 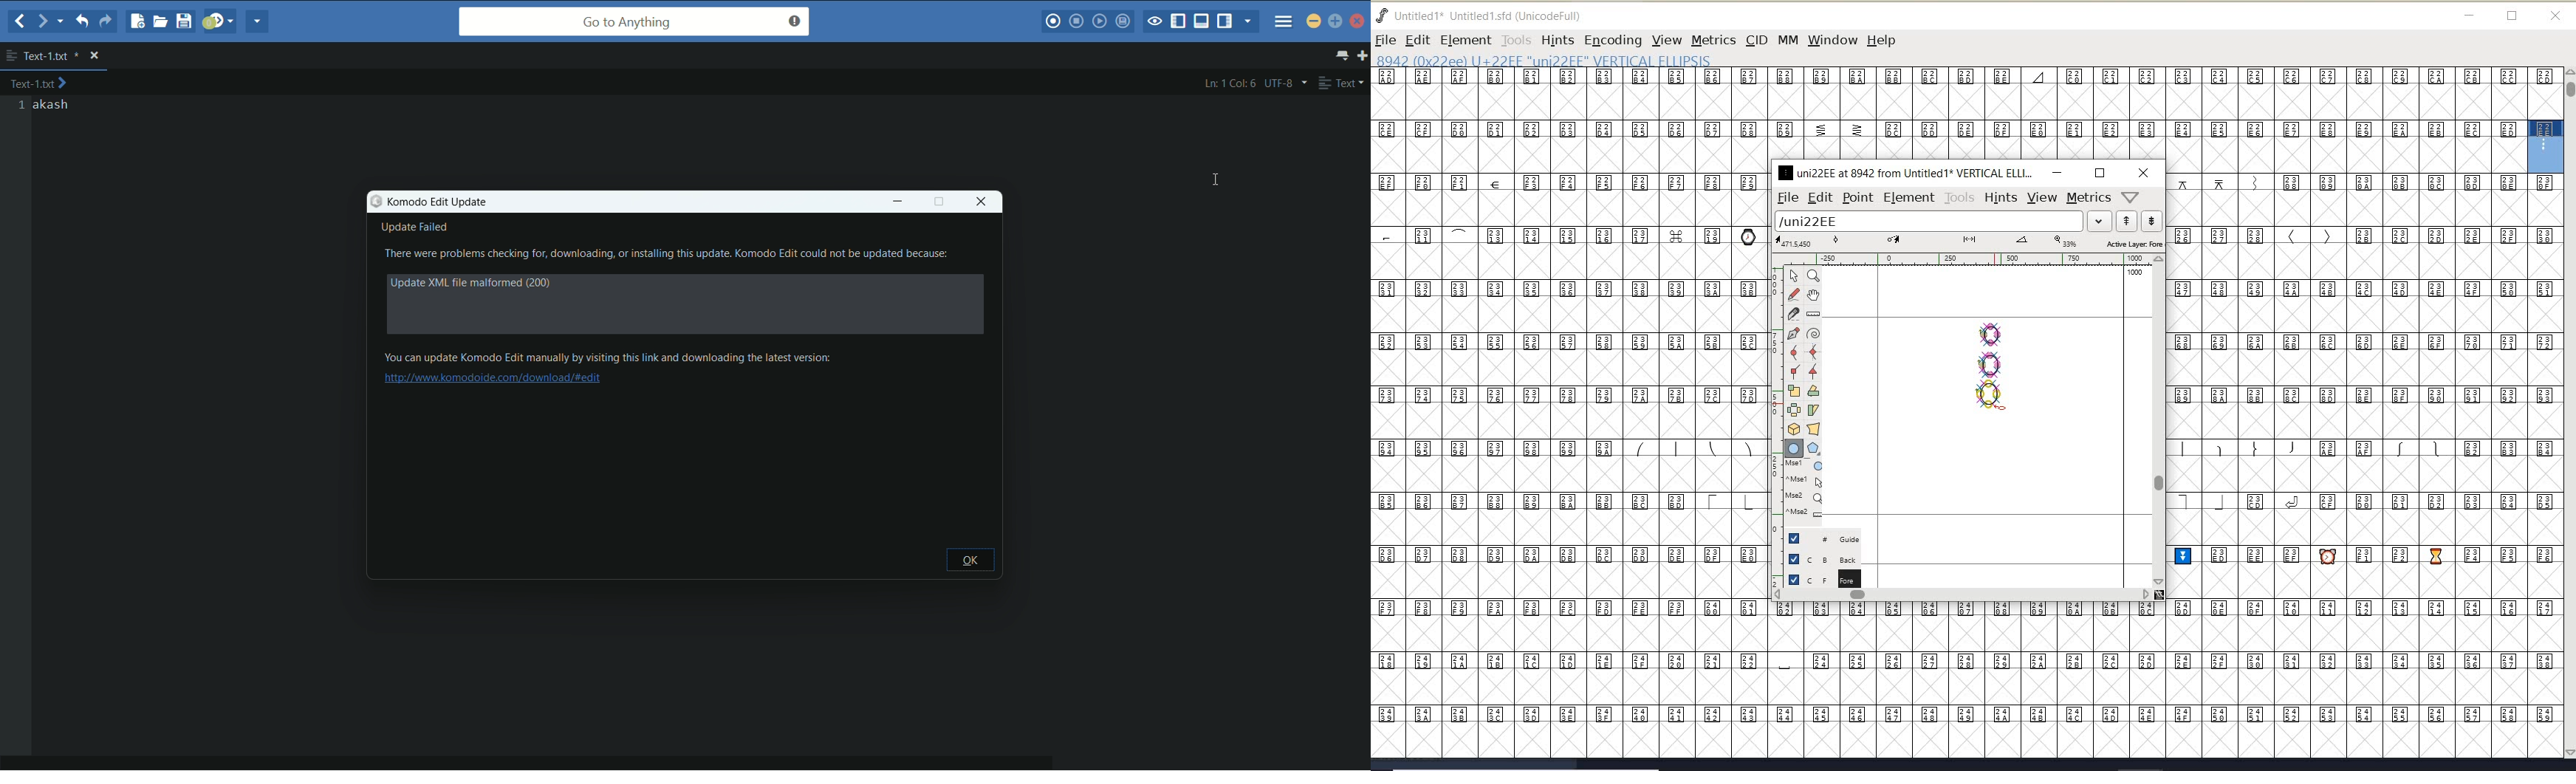 I want to click on forward, so click(x=42, y=22).